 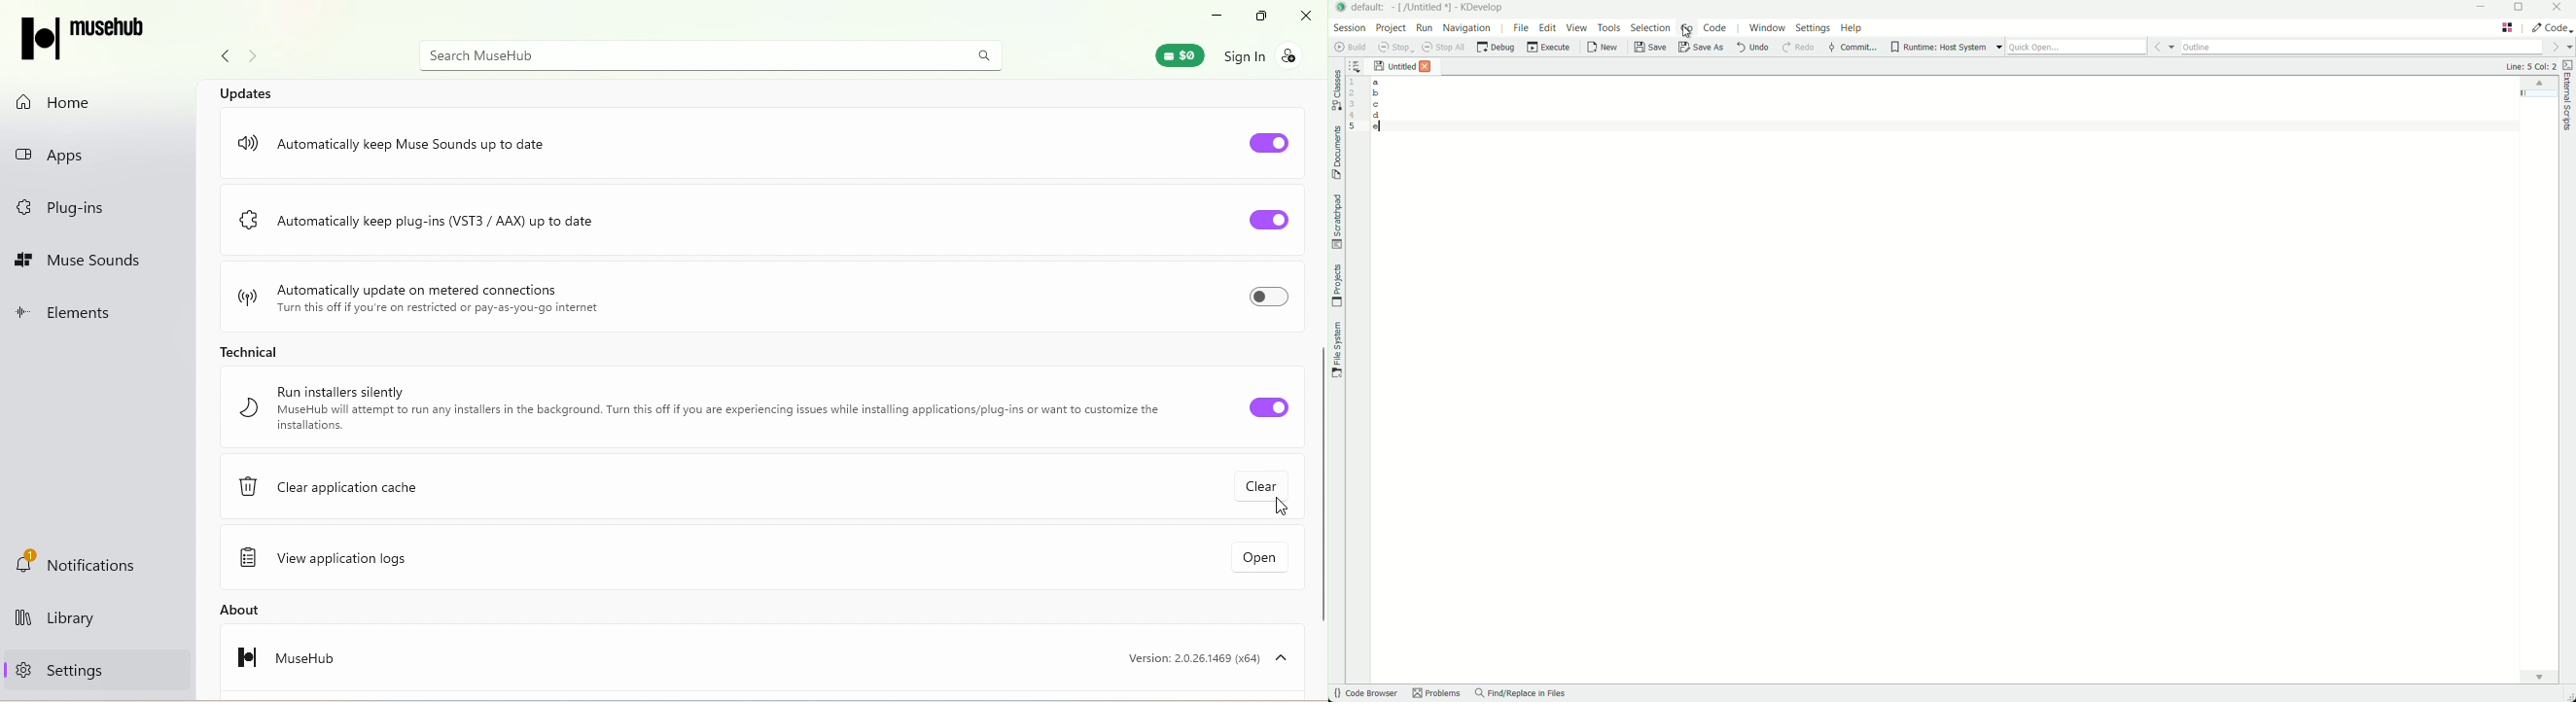 What do you see at coordinates (1270, 139) in the screenshot?
I see `Toggle button` at bounding box center [1270, 139].